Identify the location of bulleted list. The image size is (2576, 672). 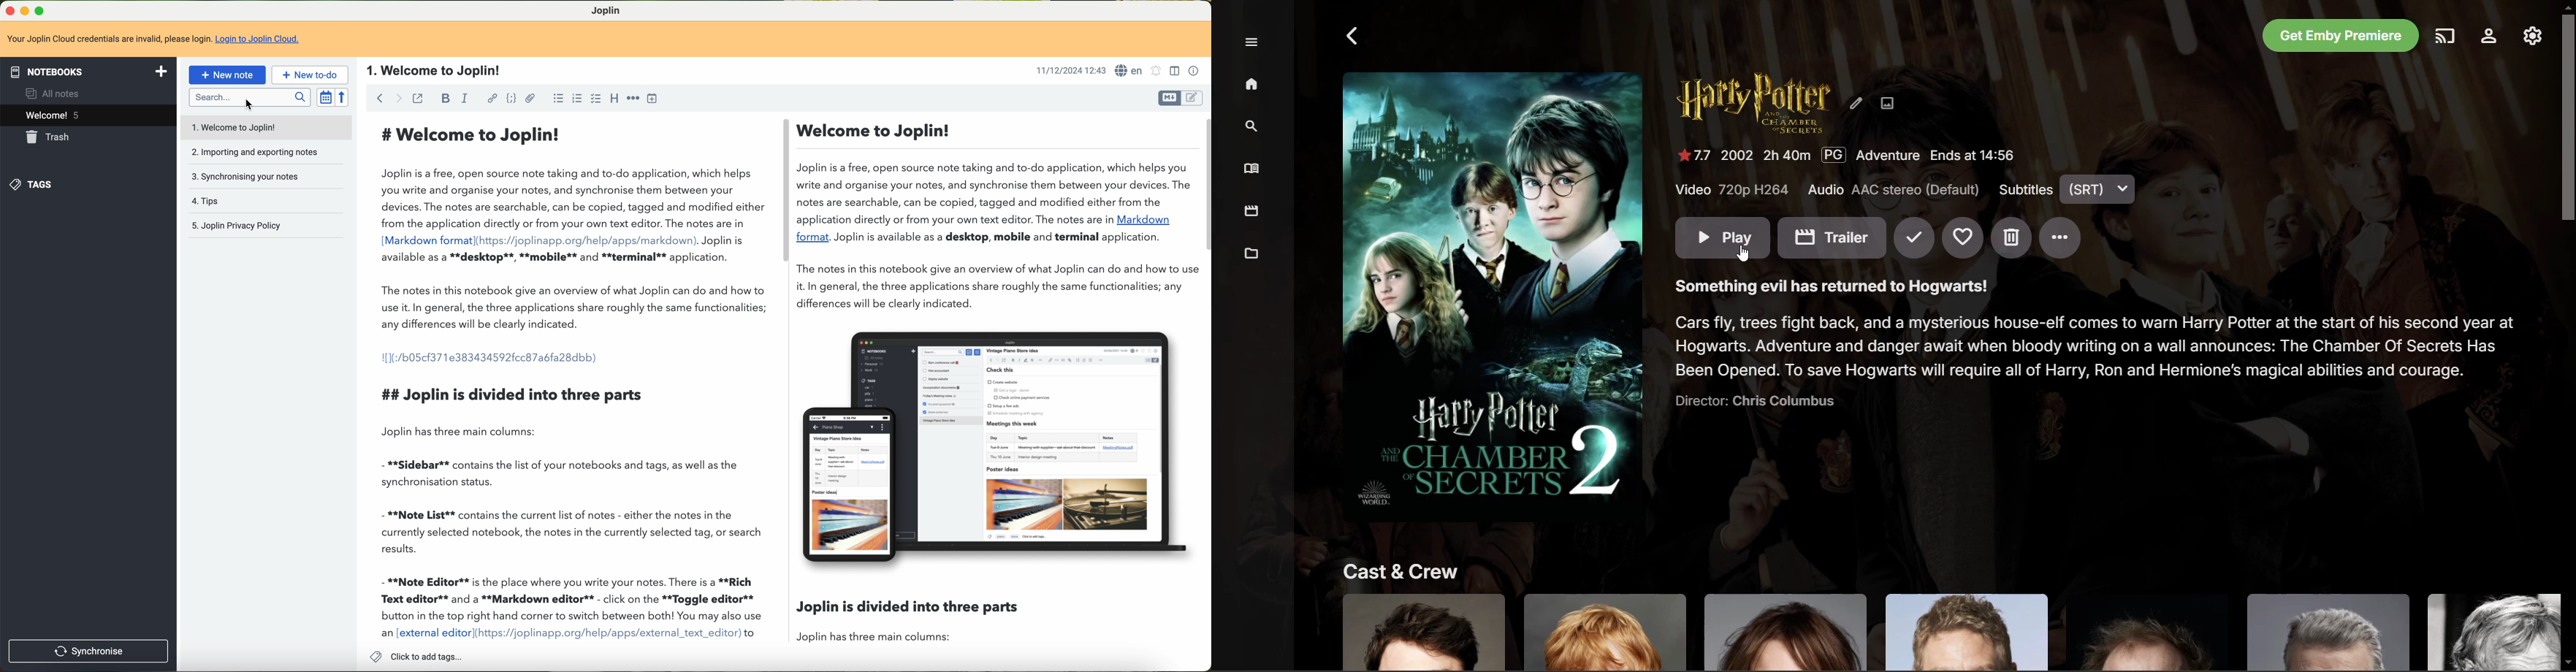
(576, 99).